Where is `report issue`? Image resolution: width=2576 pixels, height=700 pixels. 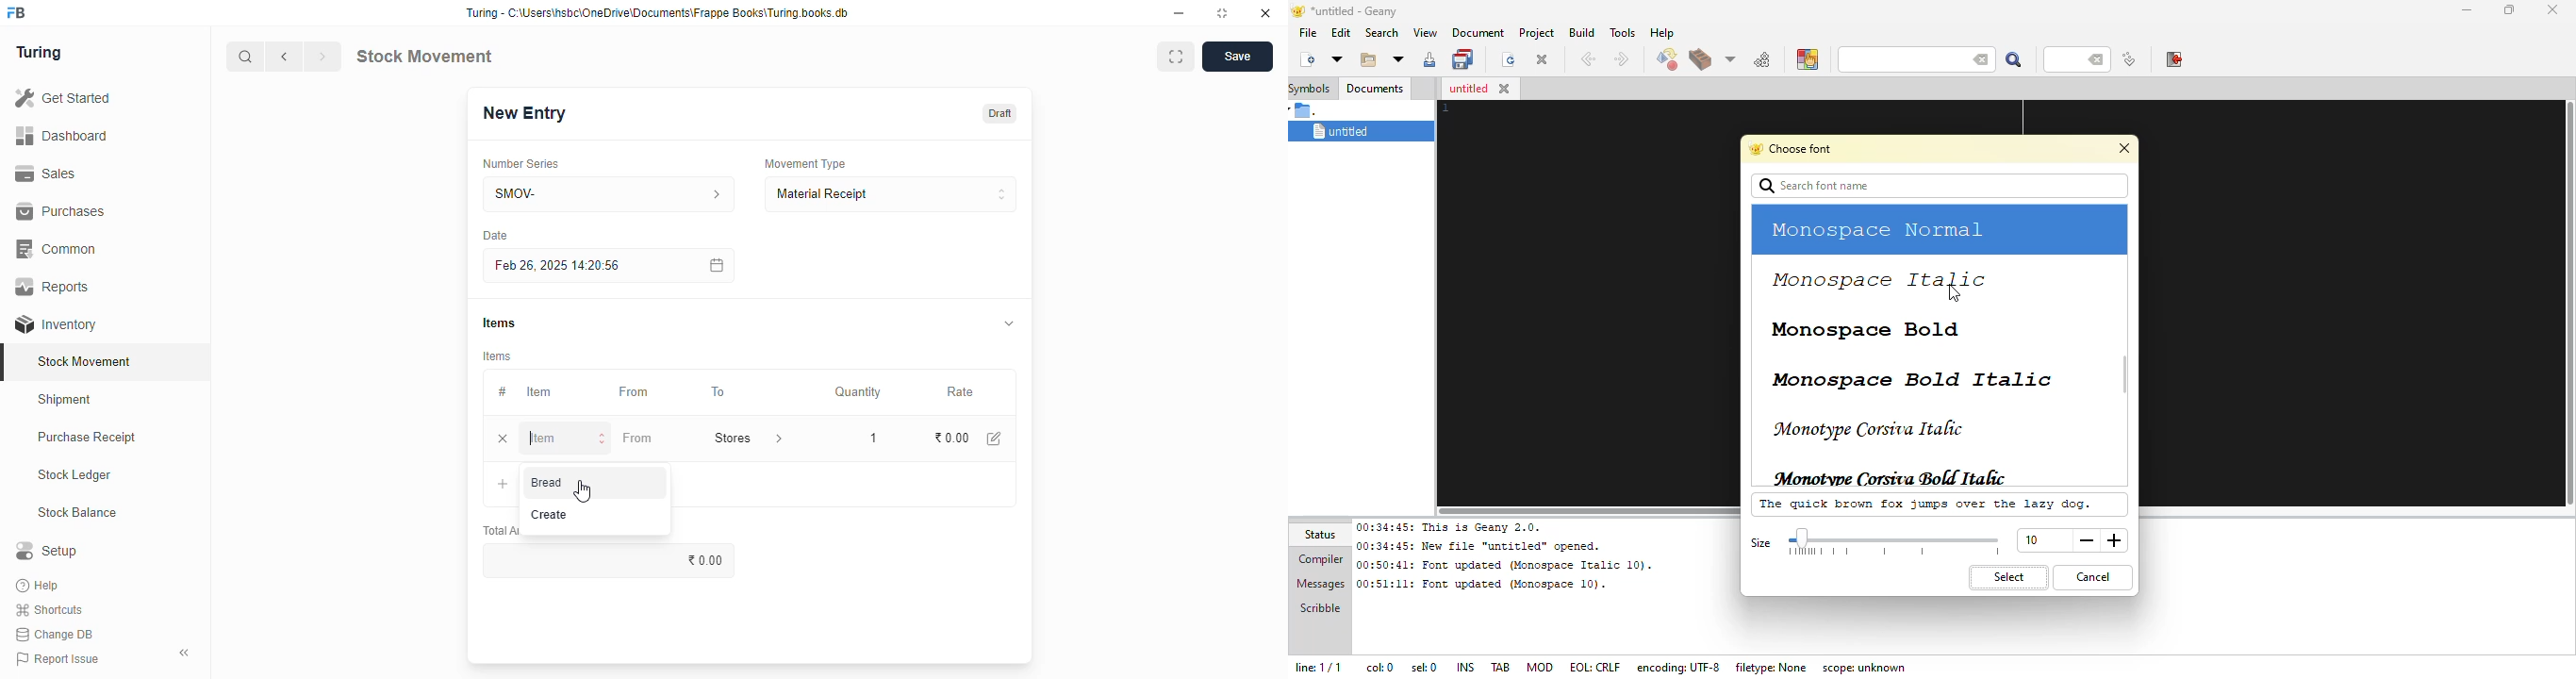
report issue is located at coordinates (58, 658).